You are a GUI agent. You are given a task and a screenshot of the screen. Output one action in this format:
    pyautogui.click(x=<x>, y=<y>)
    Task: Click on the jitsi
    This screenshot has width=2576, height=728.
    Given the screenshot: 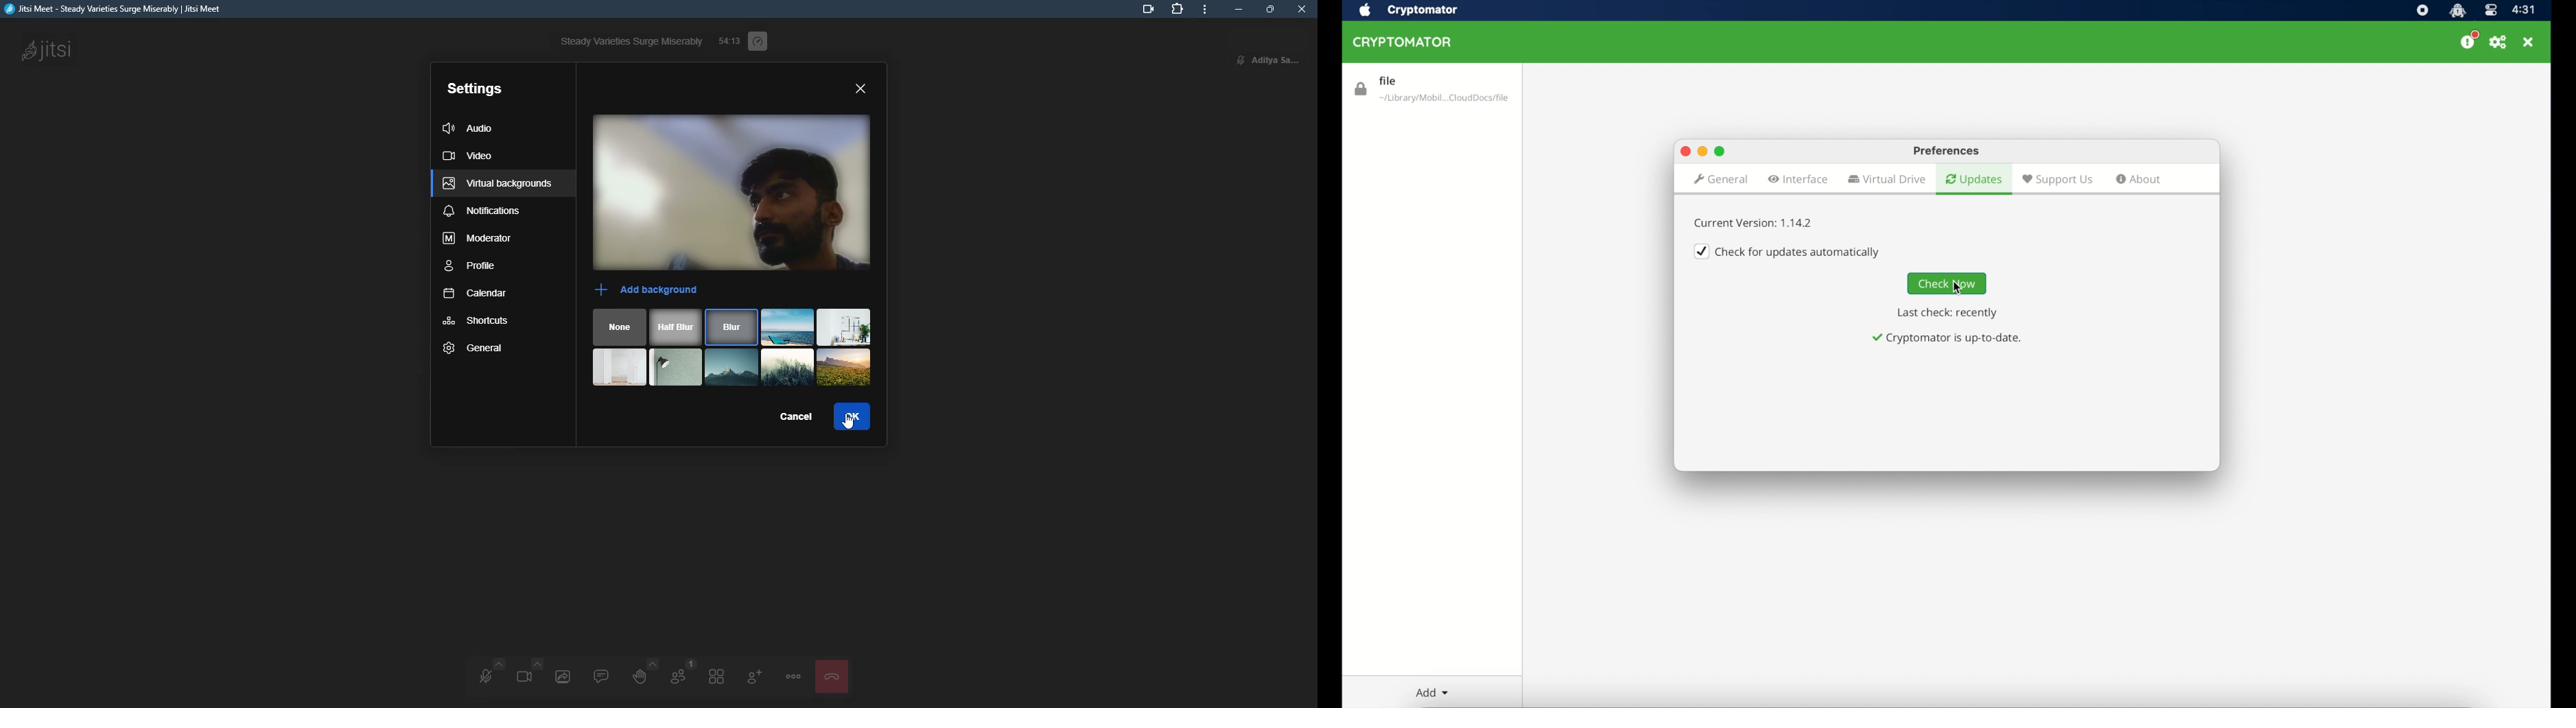 What is the action you would take?
    pyautogui.click(x=115, y=12)
    